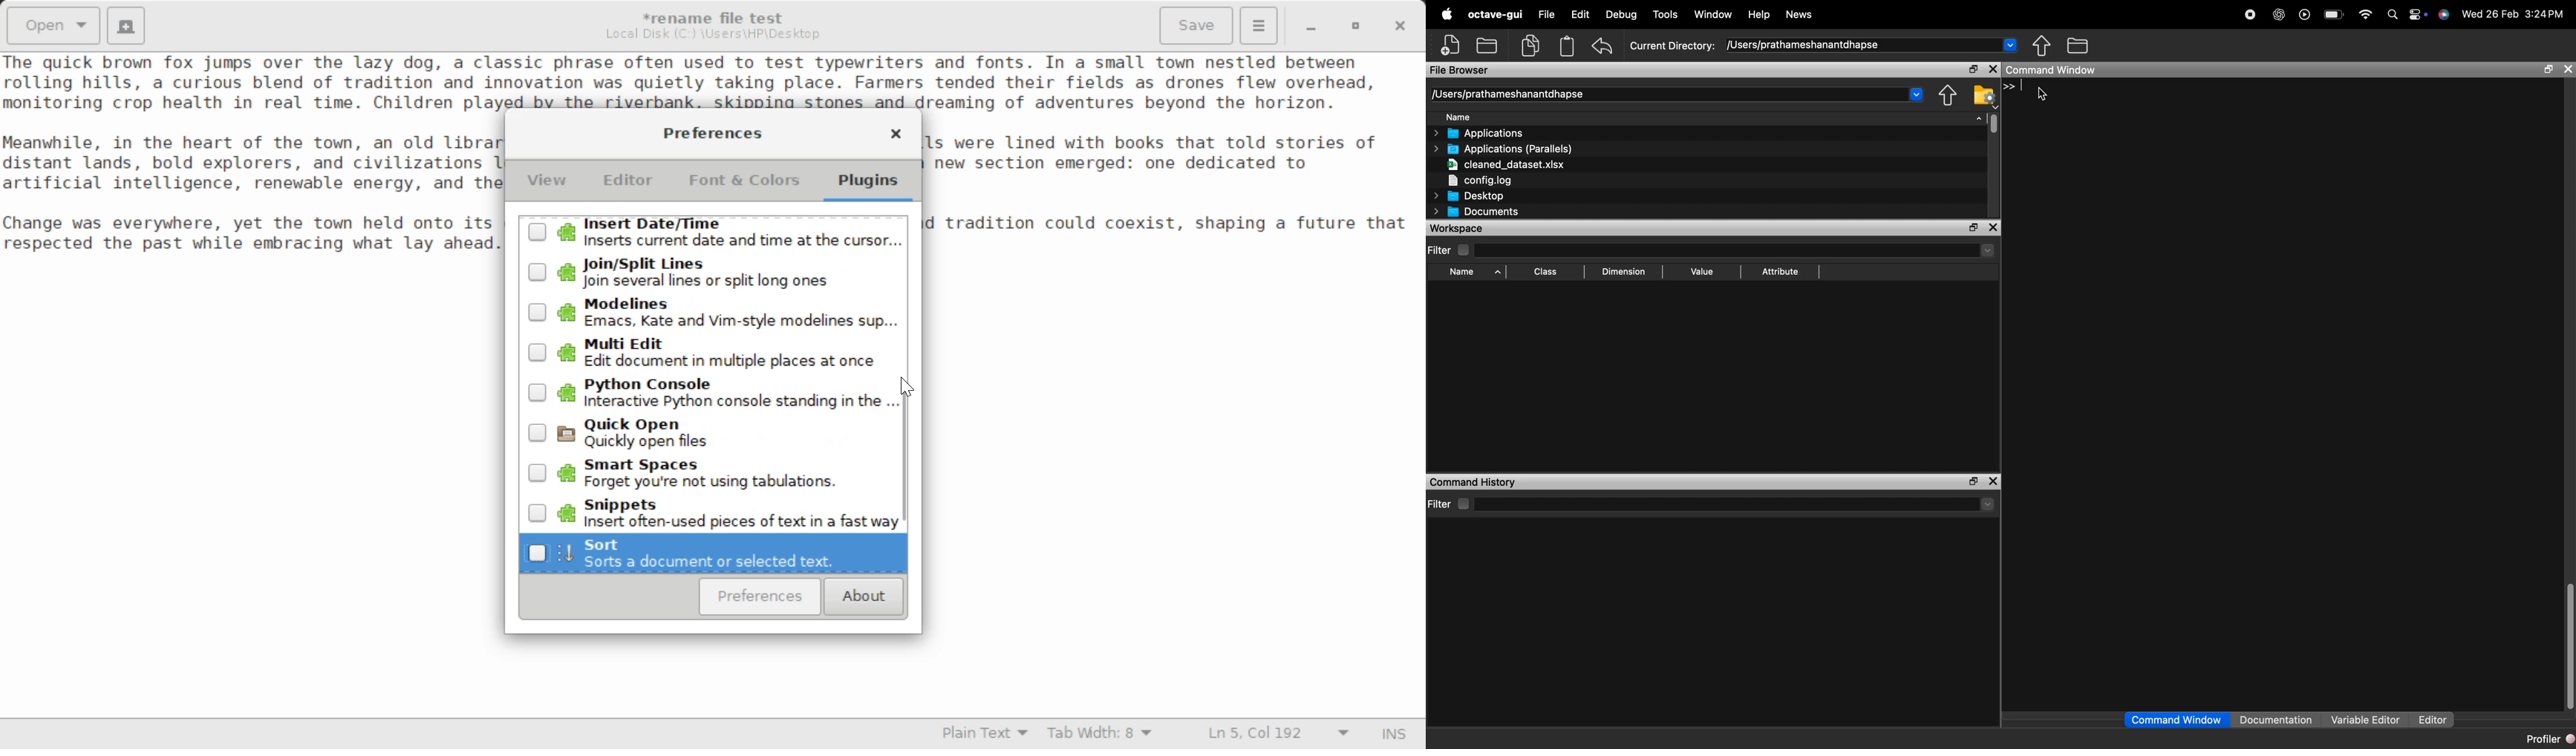 Image resolution: width=2576 pixels, height=756 pixels. I want to click on battery, so click(2331, 16).